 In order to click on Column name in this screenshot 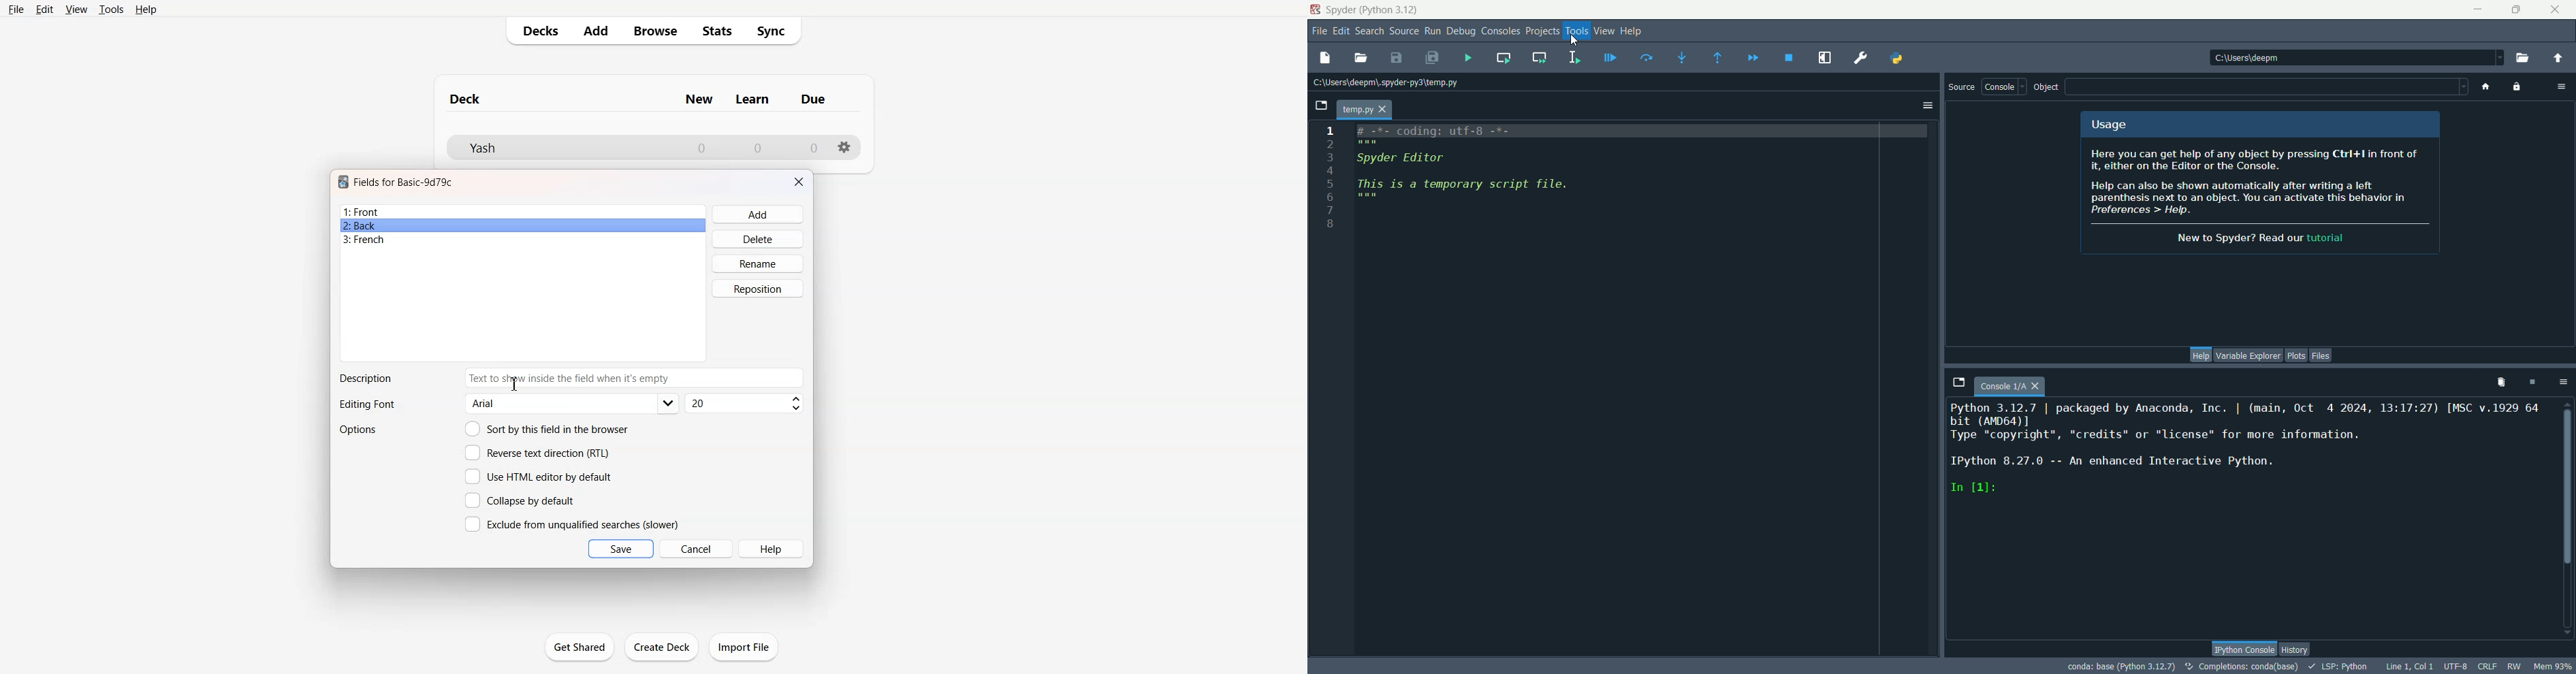, I will do `click(699, 99)`.